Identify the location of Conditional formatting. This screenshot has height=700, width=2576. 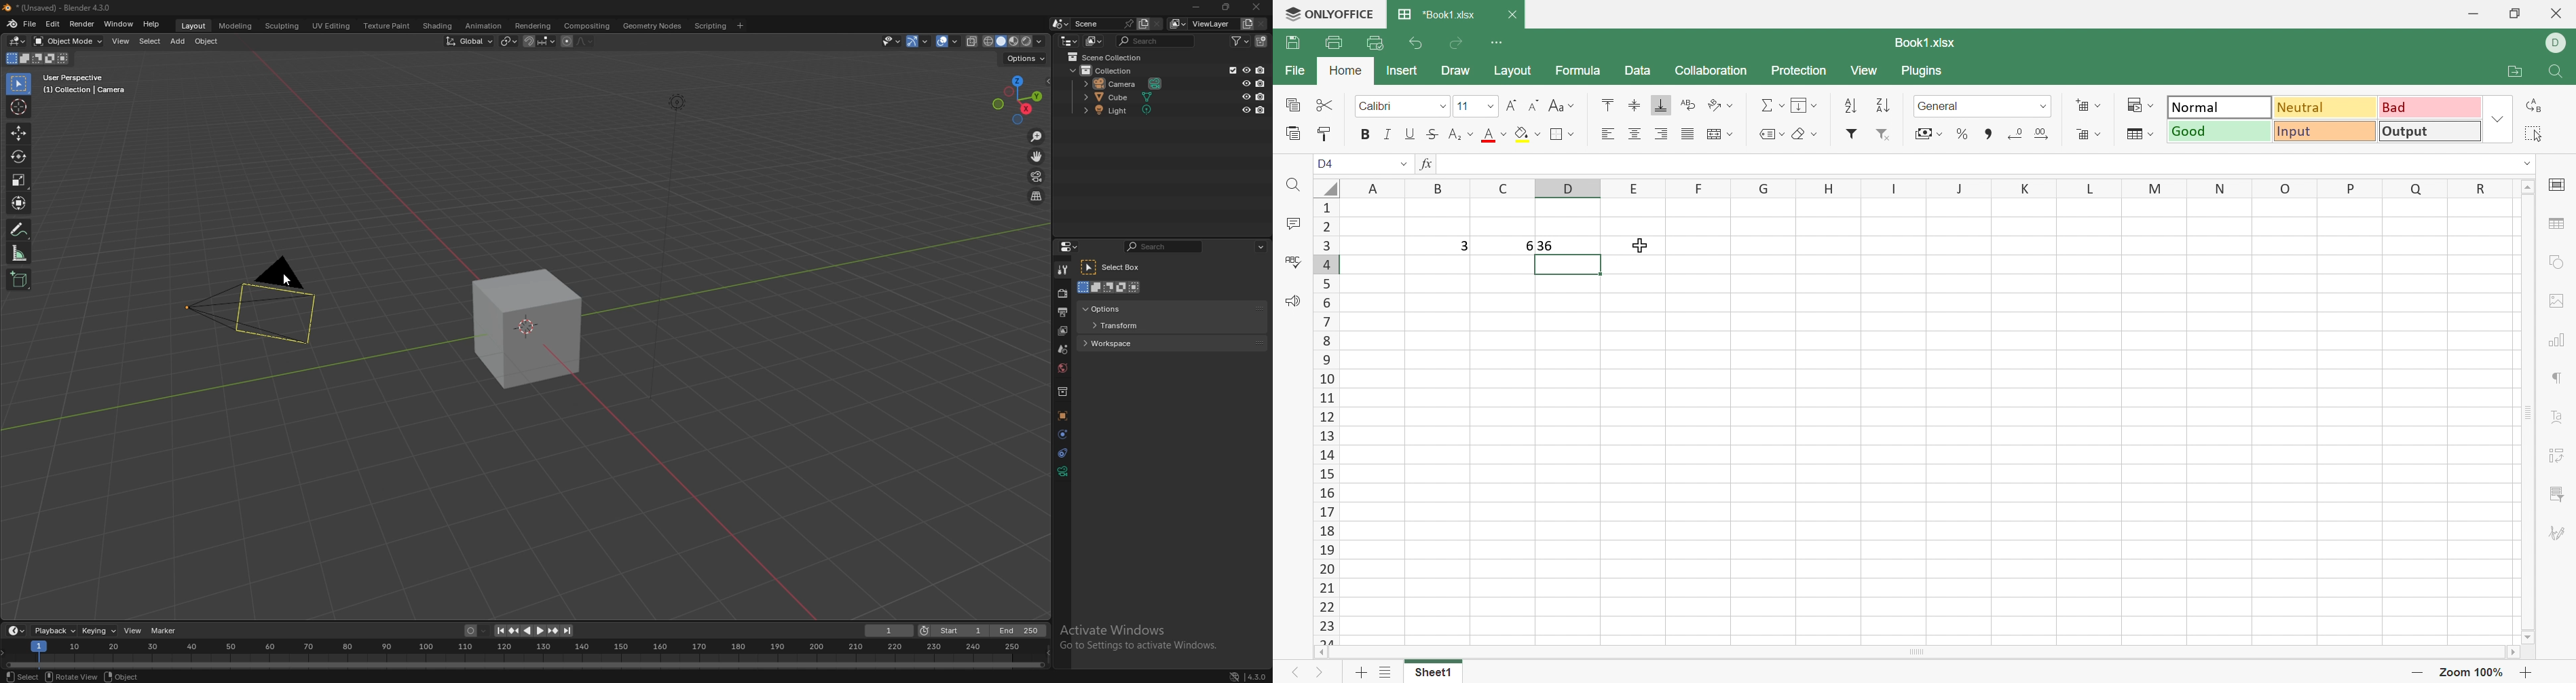
(2141, 106).